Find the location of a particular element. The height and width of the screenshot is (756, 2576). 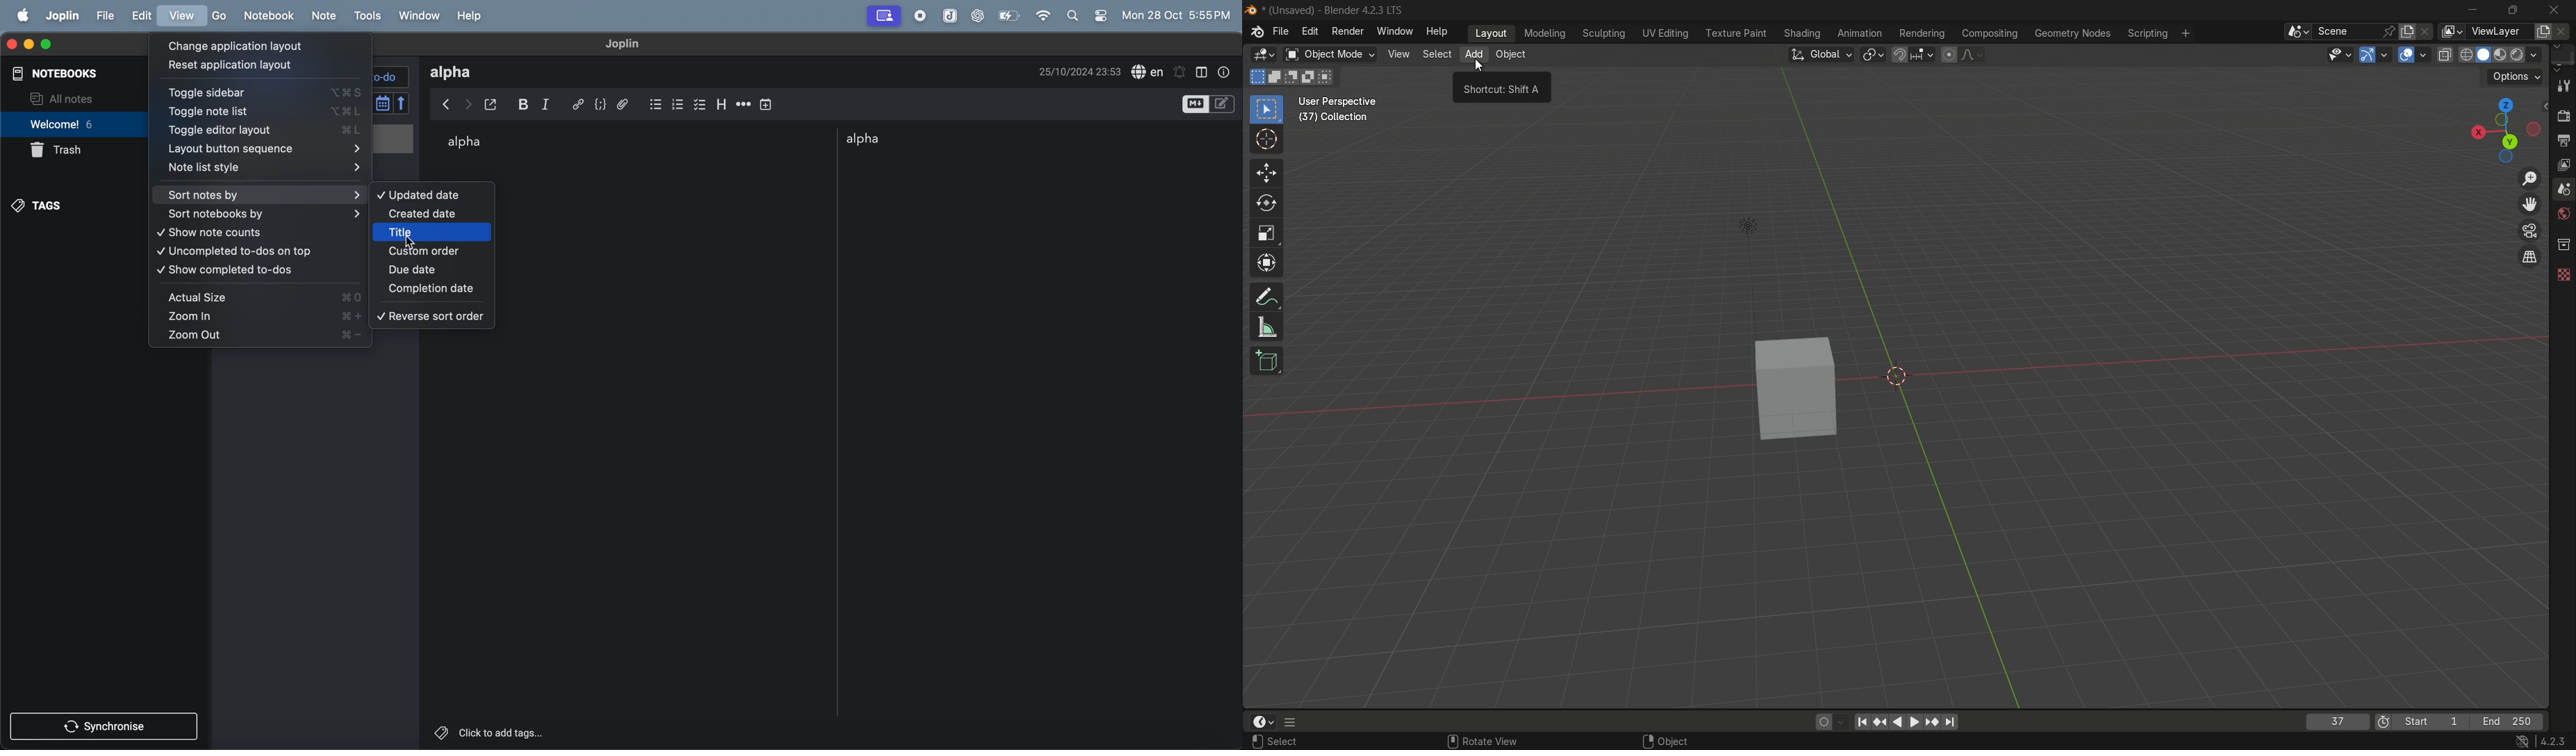

go is located at coordinates (218, 16).